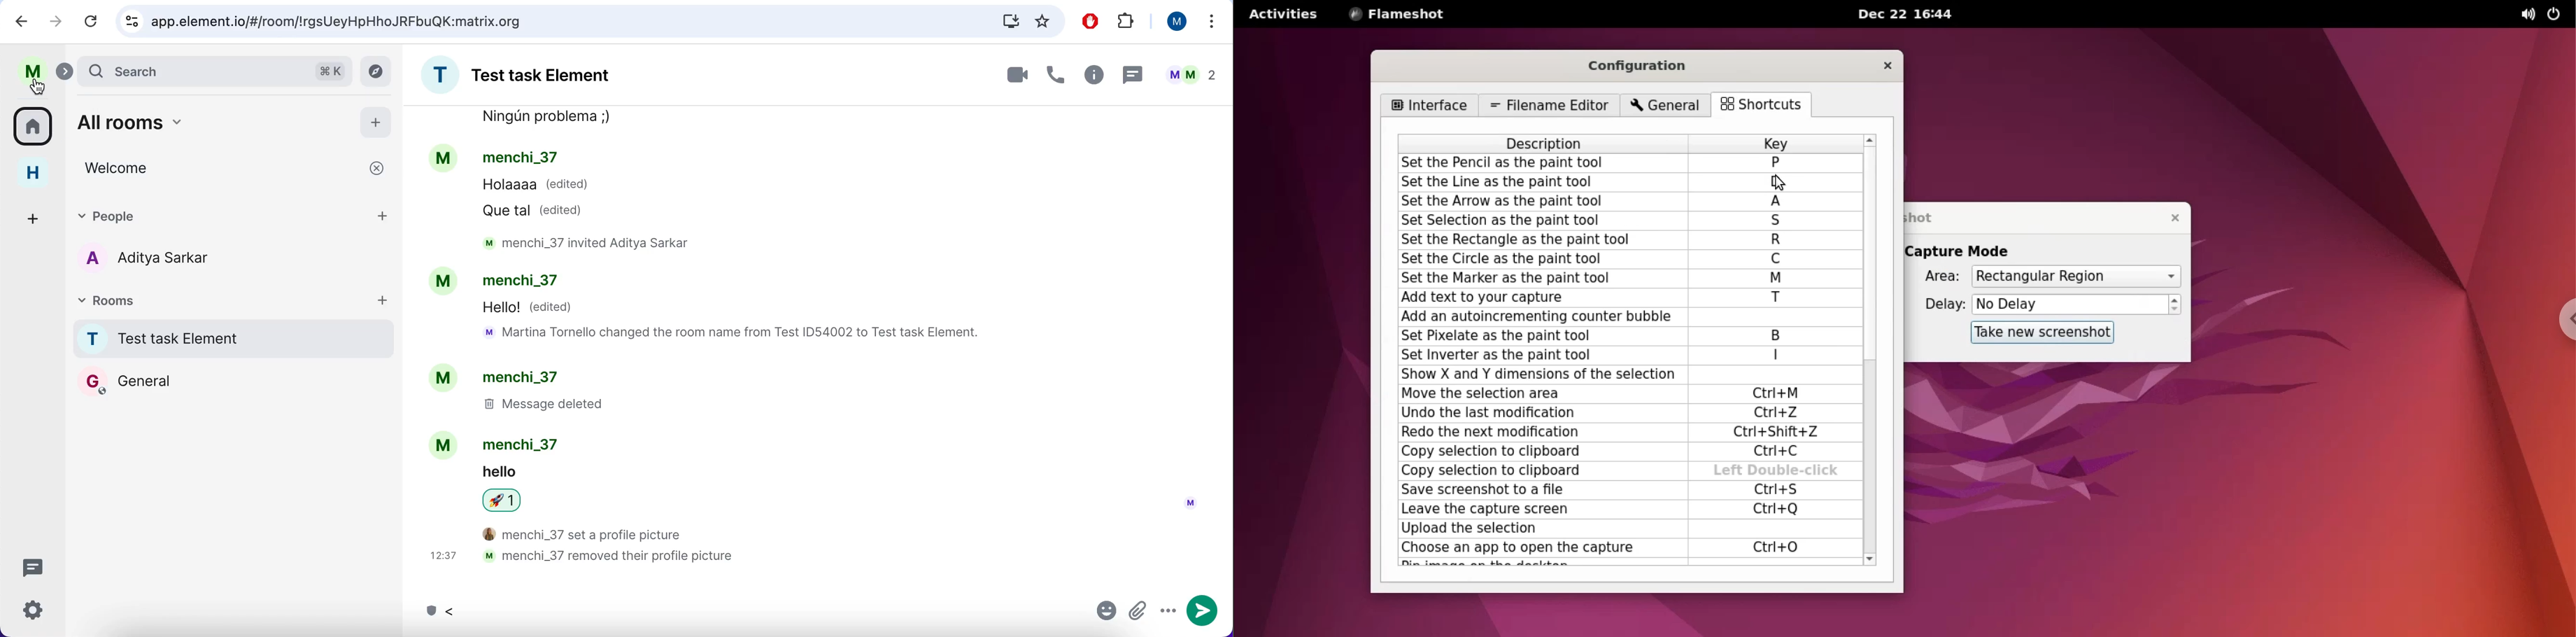 The image size is (2576, 644). What do you see at coordinates (34, 130) in the screenshot?
I see `all rooms` at bounding box center [34, 130].